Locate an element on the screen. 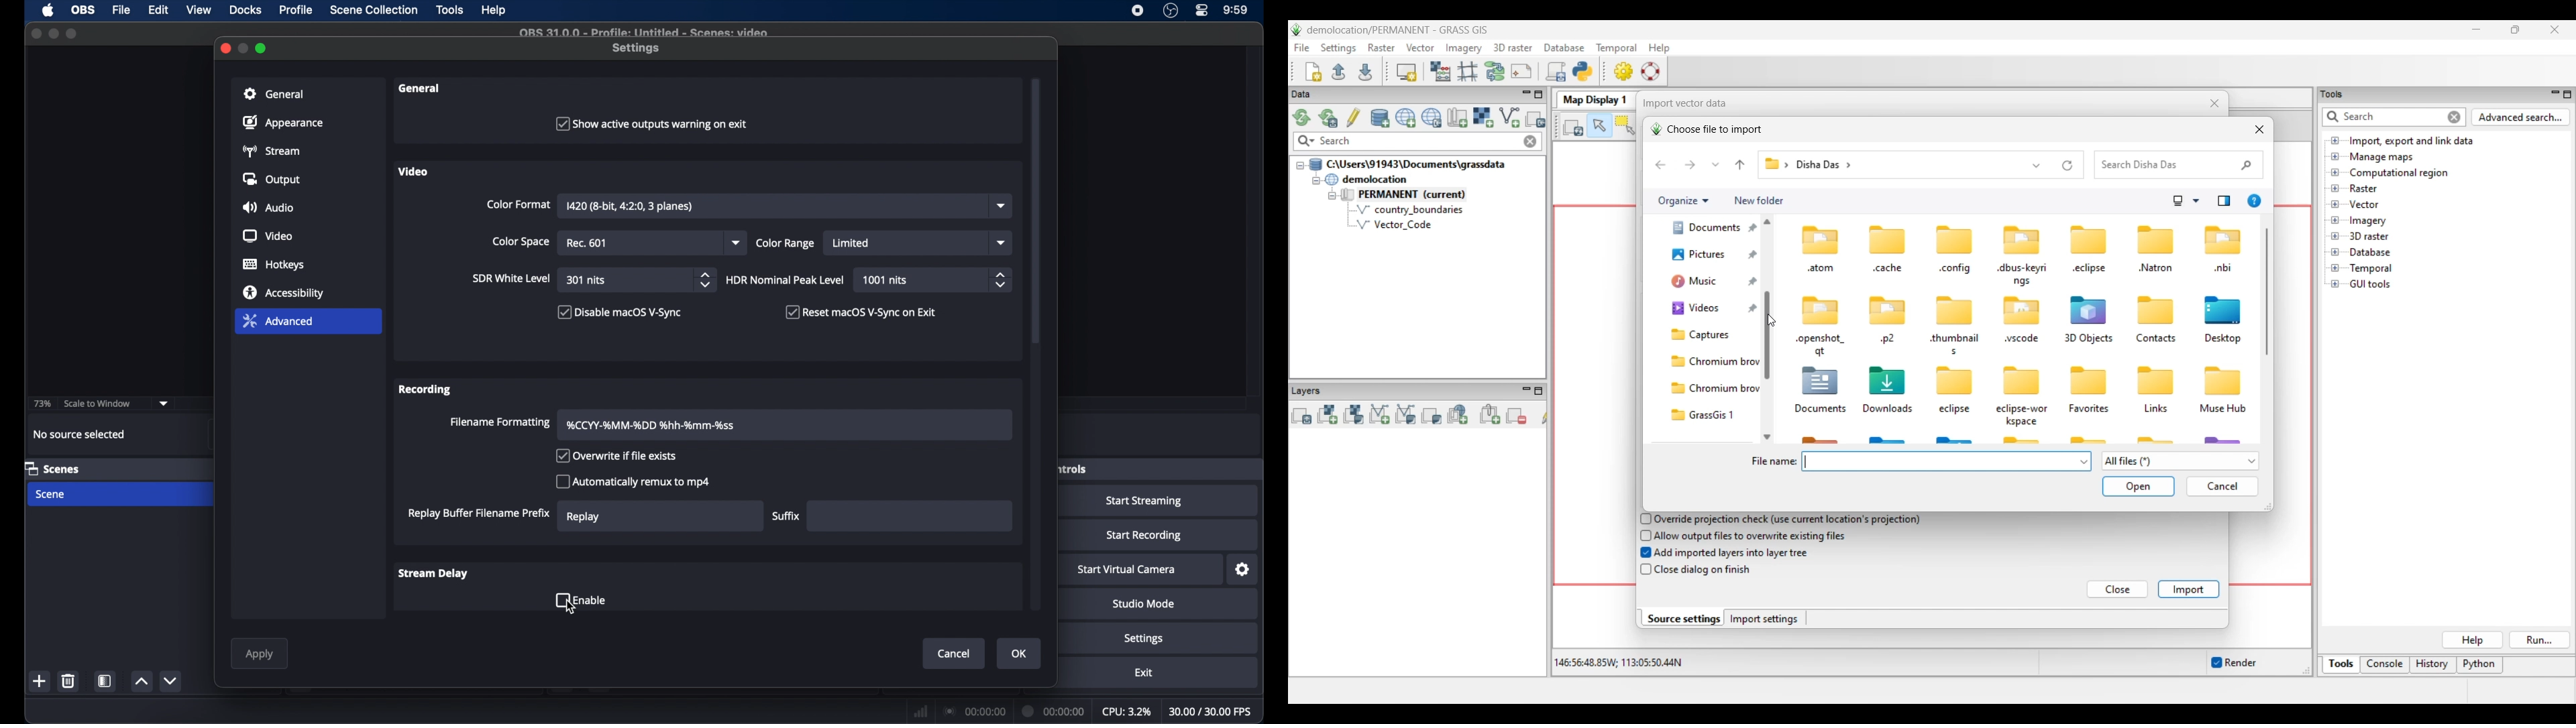 This screenshot has width=2576, height=728. control center is located at coordinates (1202, 11).